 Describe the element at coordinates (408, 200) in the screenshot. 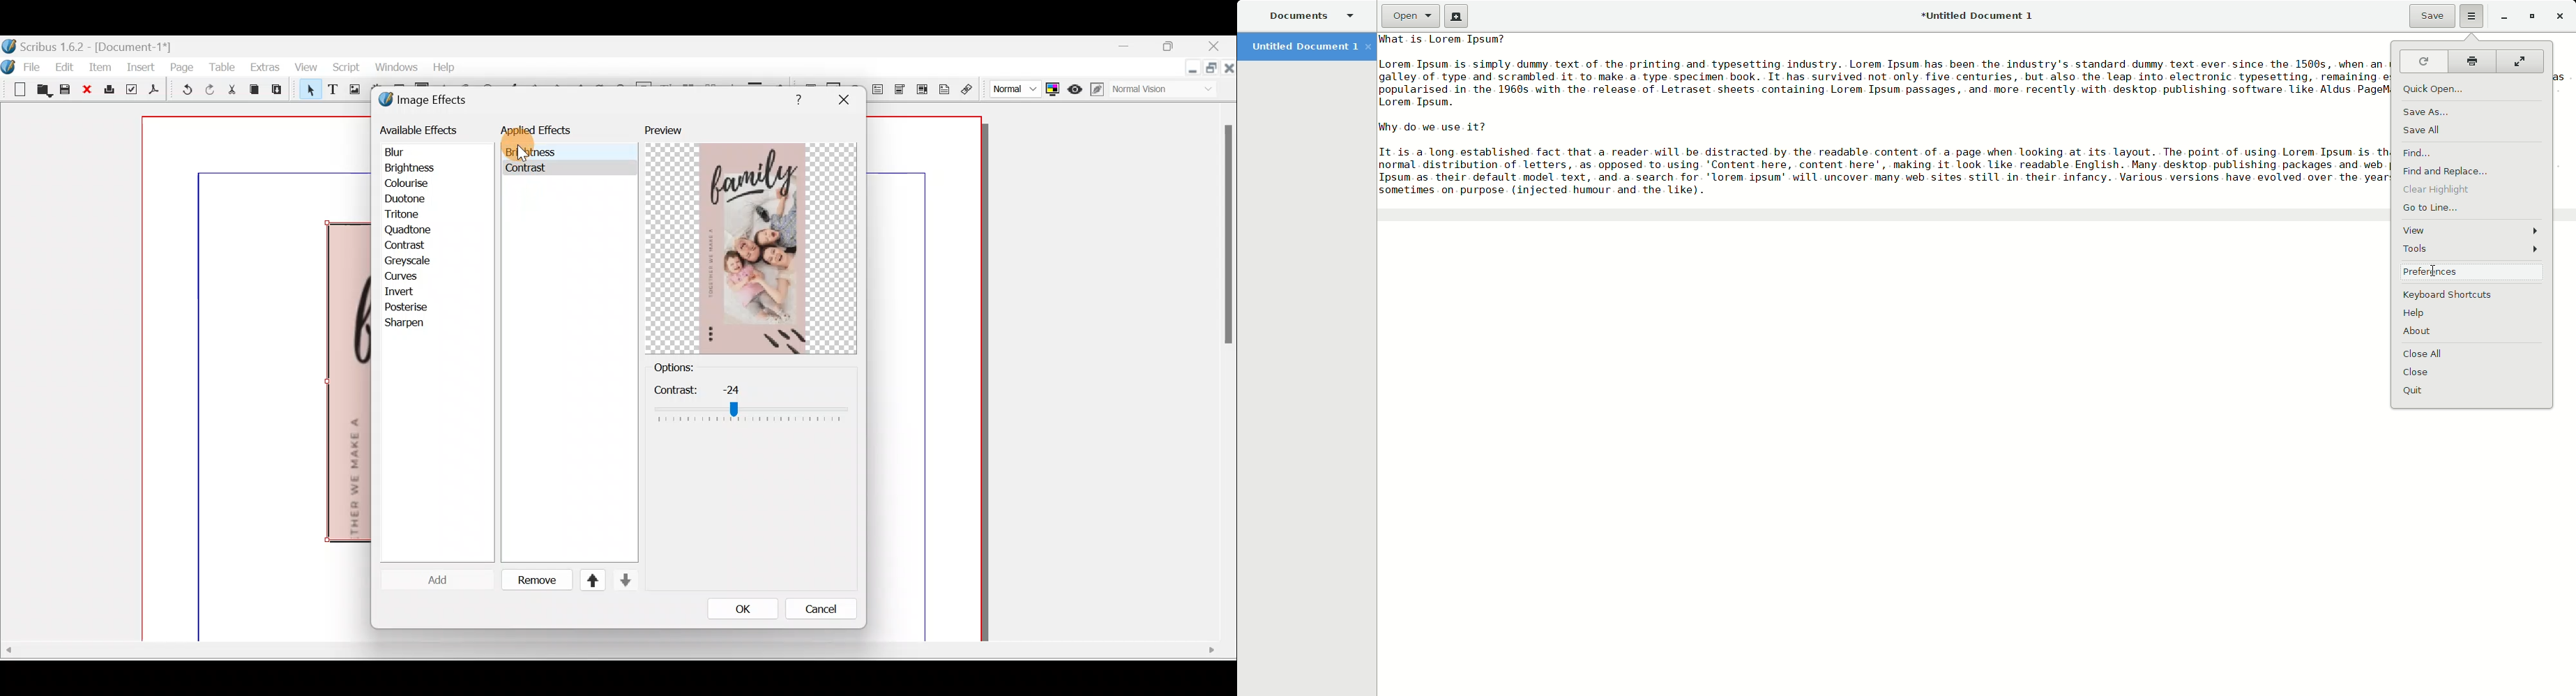

I see `Duotone` at that location.